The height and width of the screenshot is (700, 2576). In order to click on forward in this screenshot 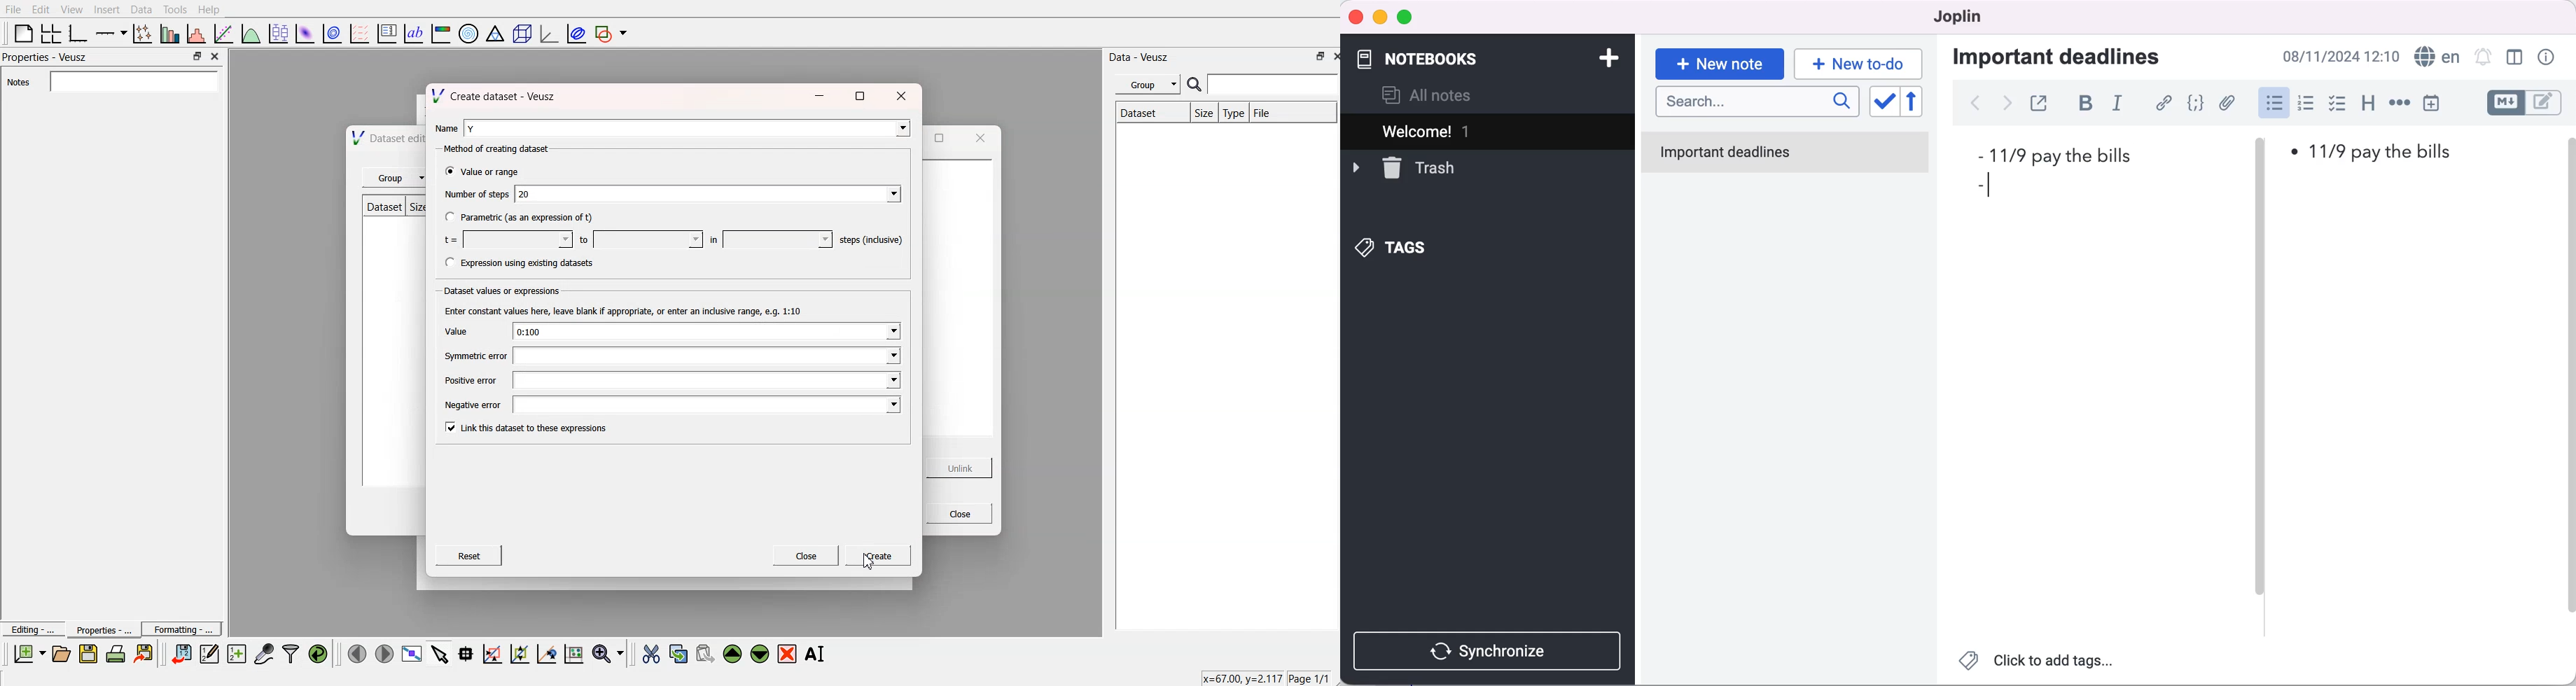, I will do `click(2007, 103)`.